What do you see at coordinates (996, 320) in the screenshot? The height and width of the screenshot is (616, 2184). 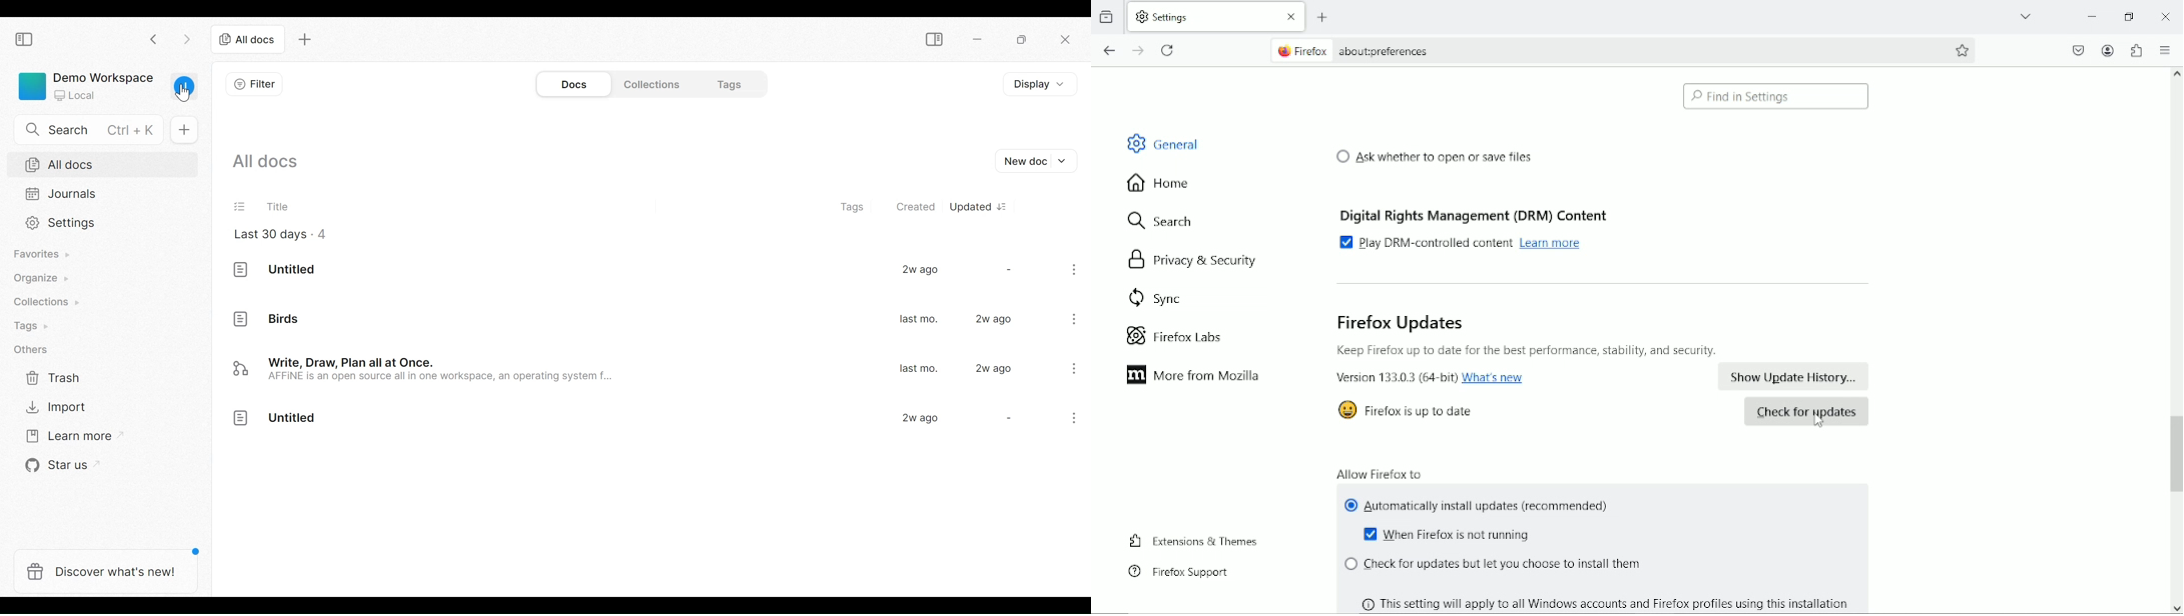 I see `2w ago` at bounding box center [996, 320].